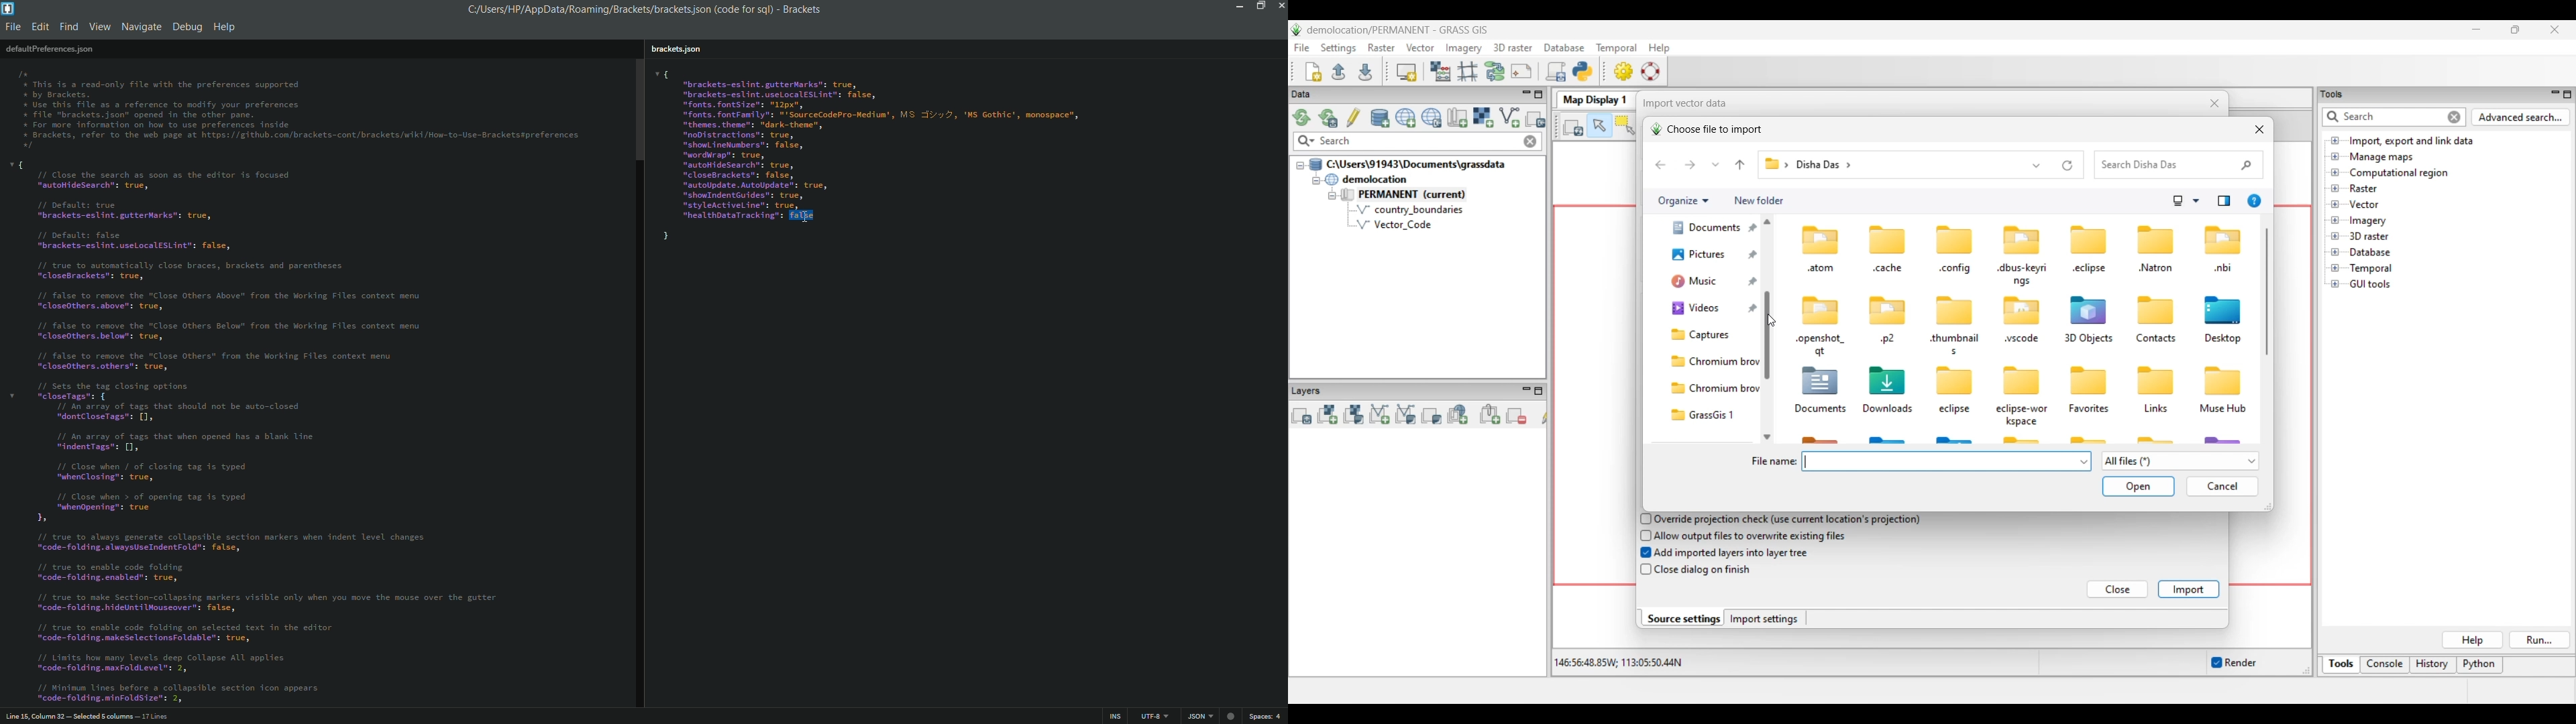 The image size is (2576, 728). I want to click on Click to open files under 3D Raster, so click(2335, 236).